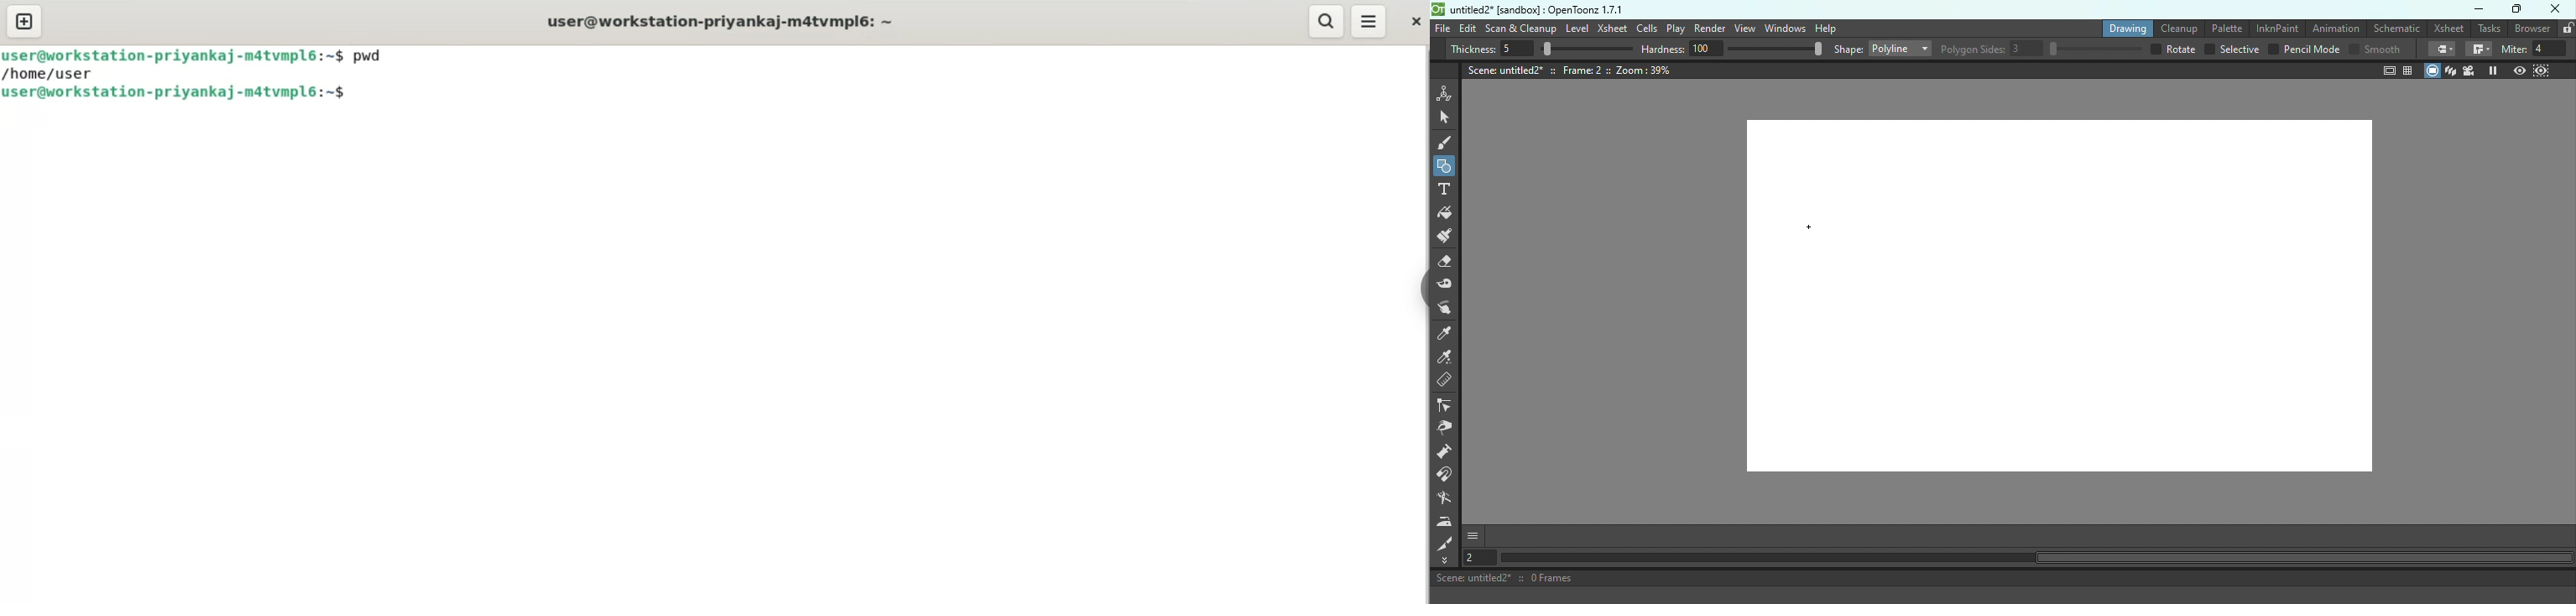 Image resolution: width=2576 pixels, height=616 pixels. I want to click on Selective, so click(2232, 49).